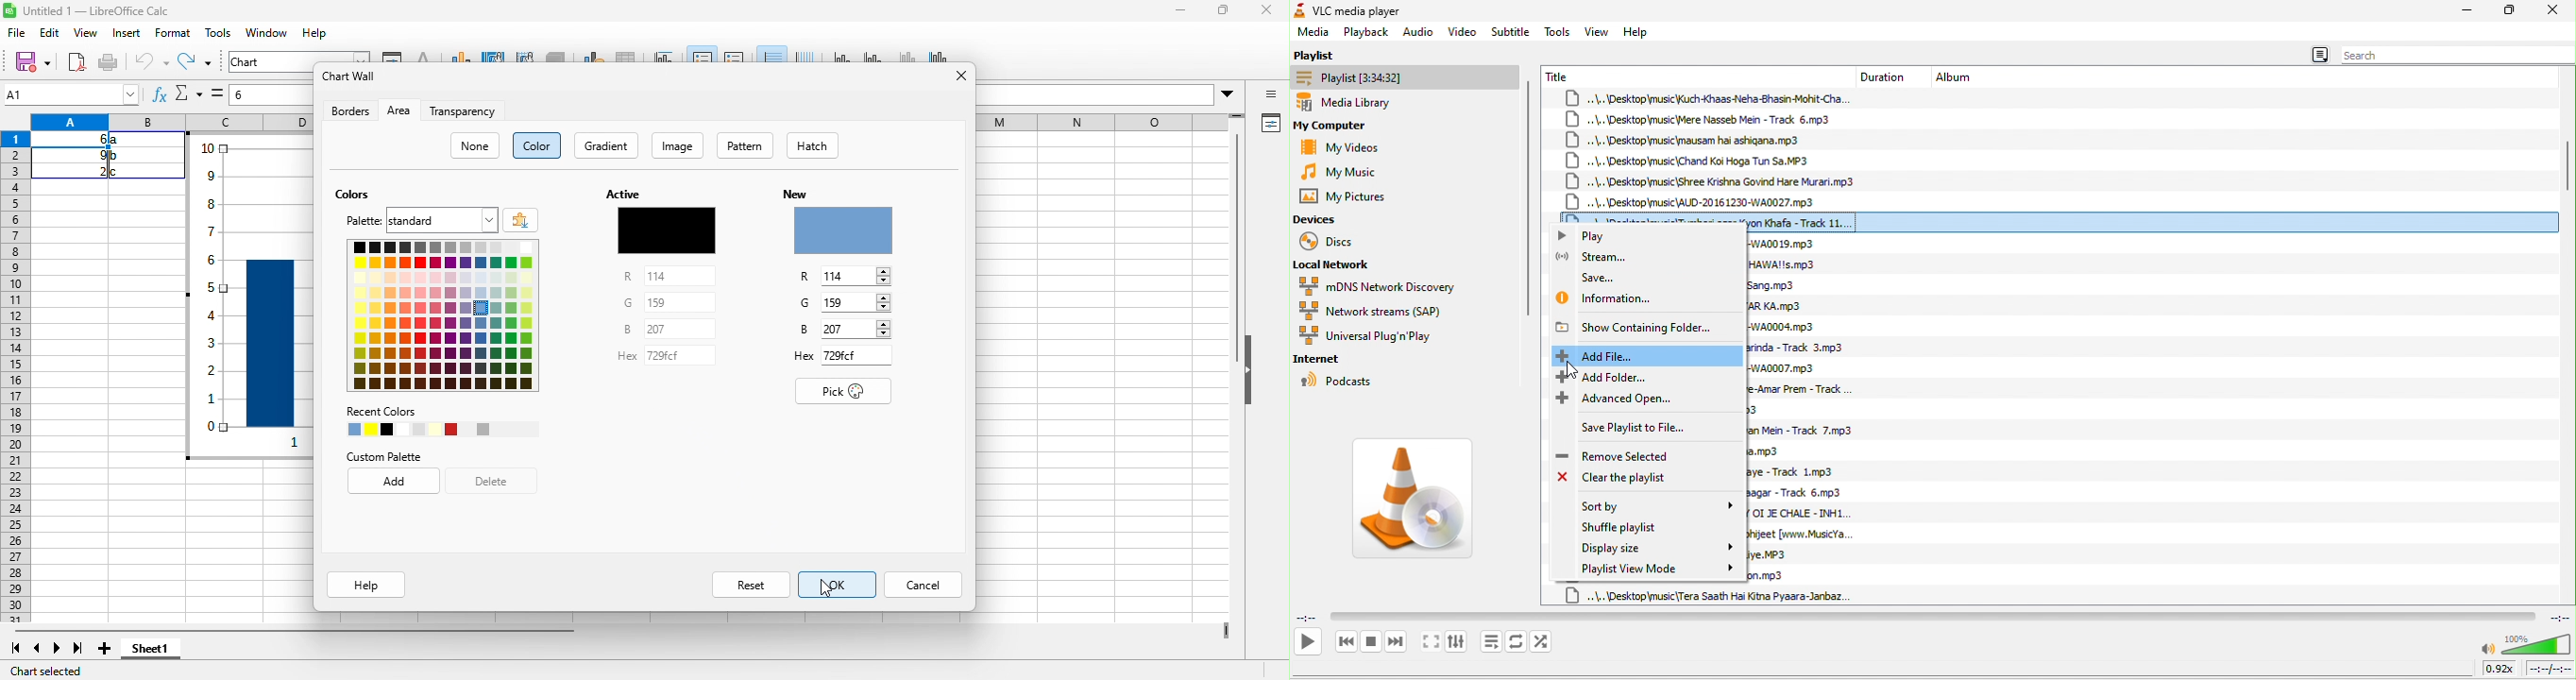 Image resolution: width=2576 pixels, height=700 pixels. I want to click on 729fd, so click(665, 354).